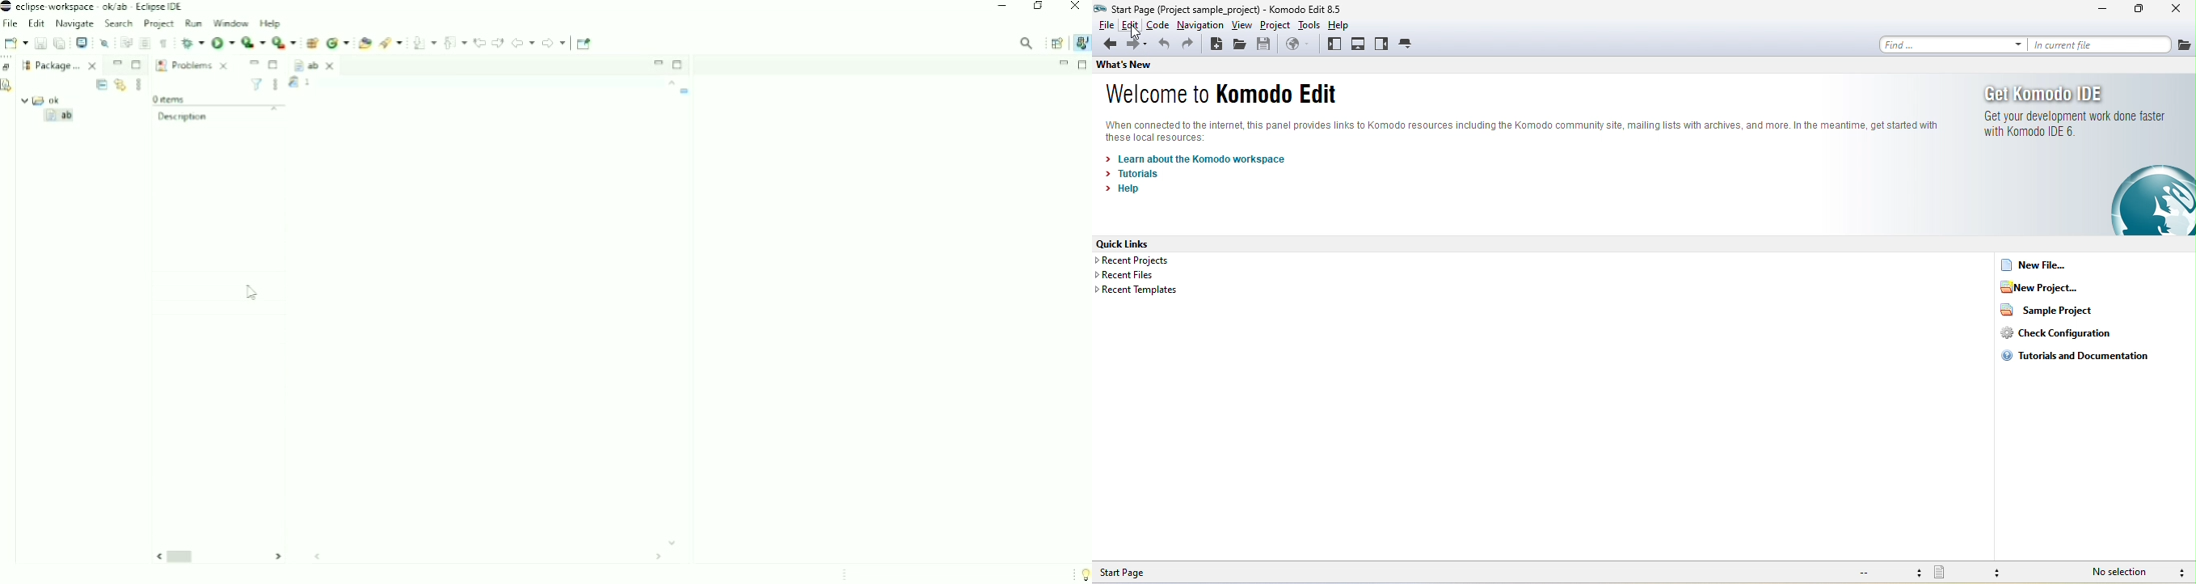  I want to click on Debug, so click(193, 43).